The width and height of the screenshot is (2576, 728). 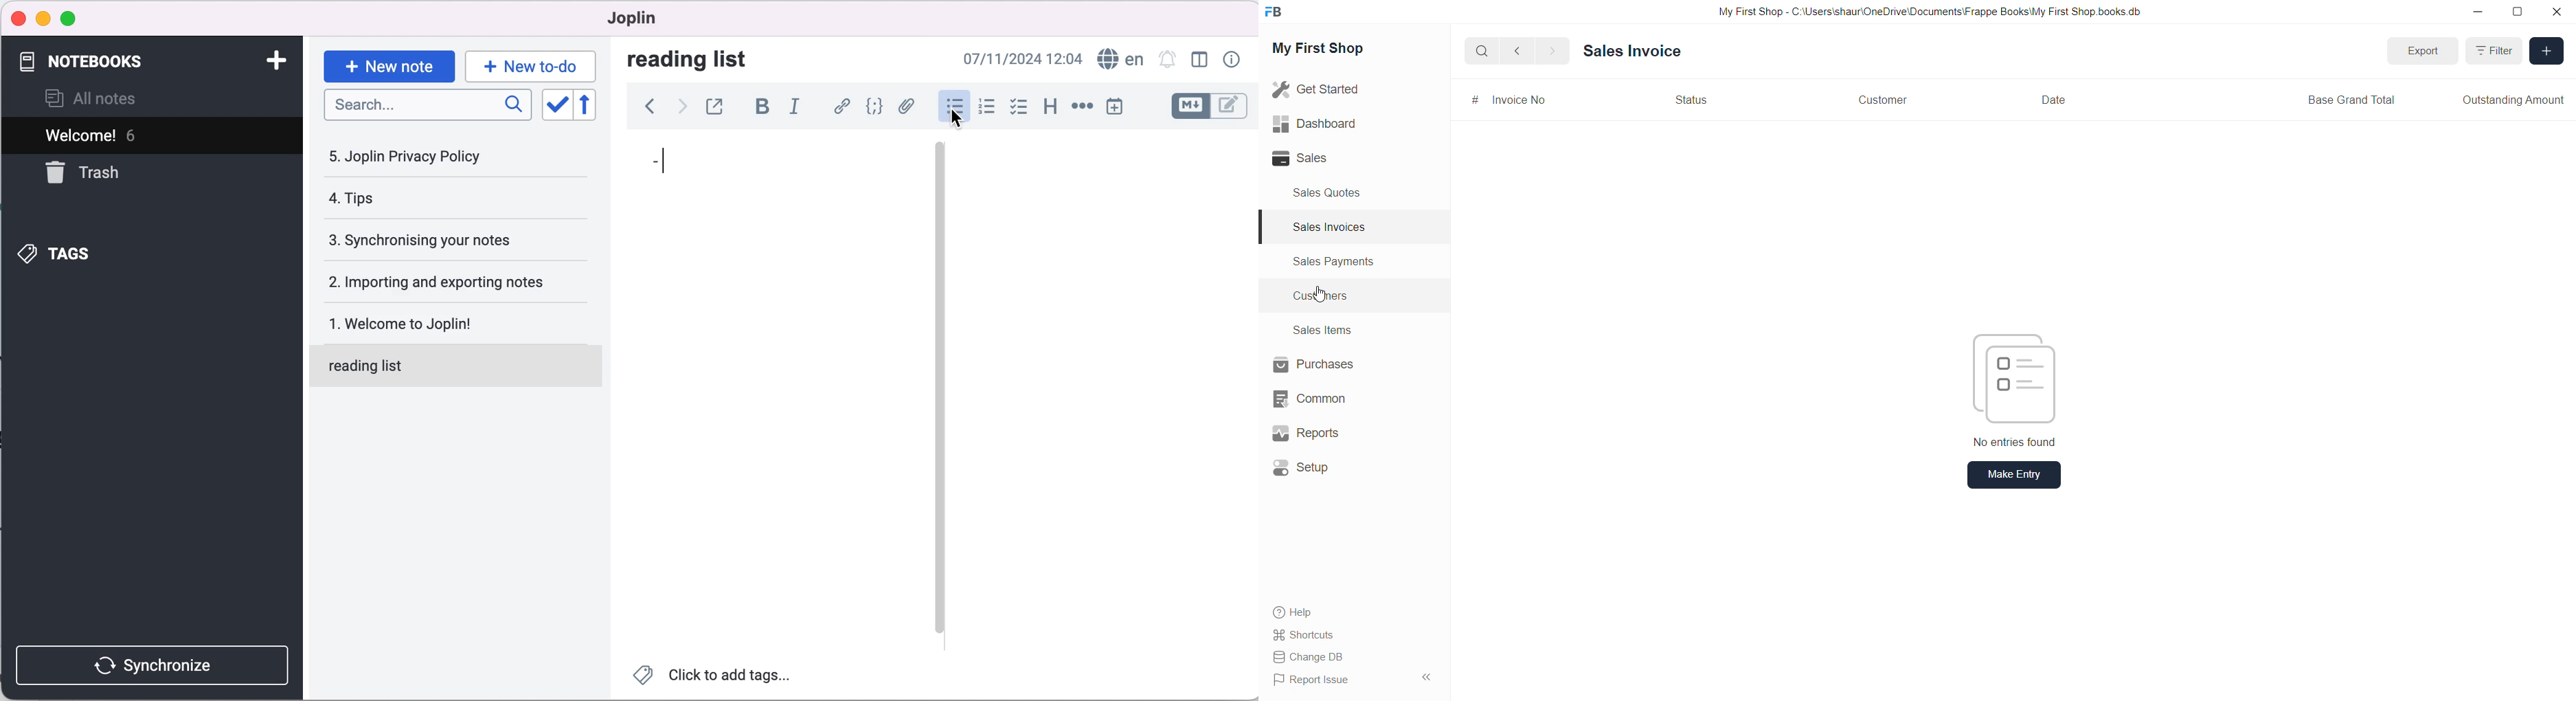 I want to click on joplin, so click(x=653, y=20).